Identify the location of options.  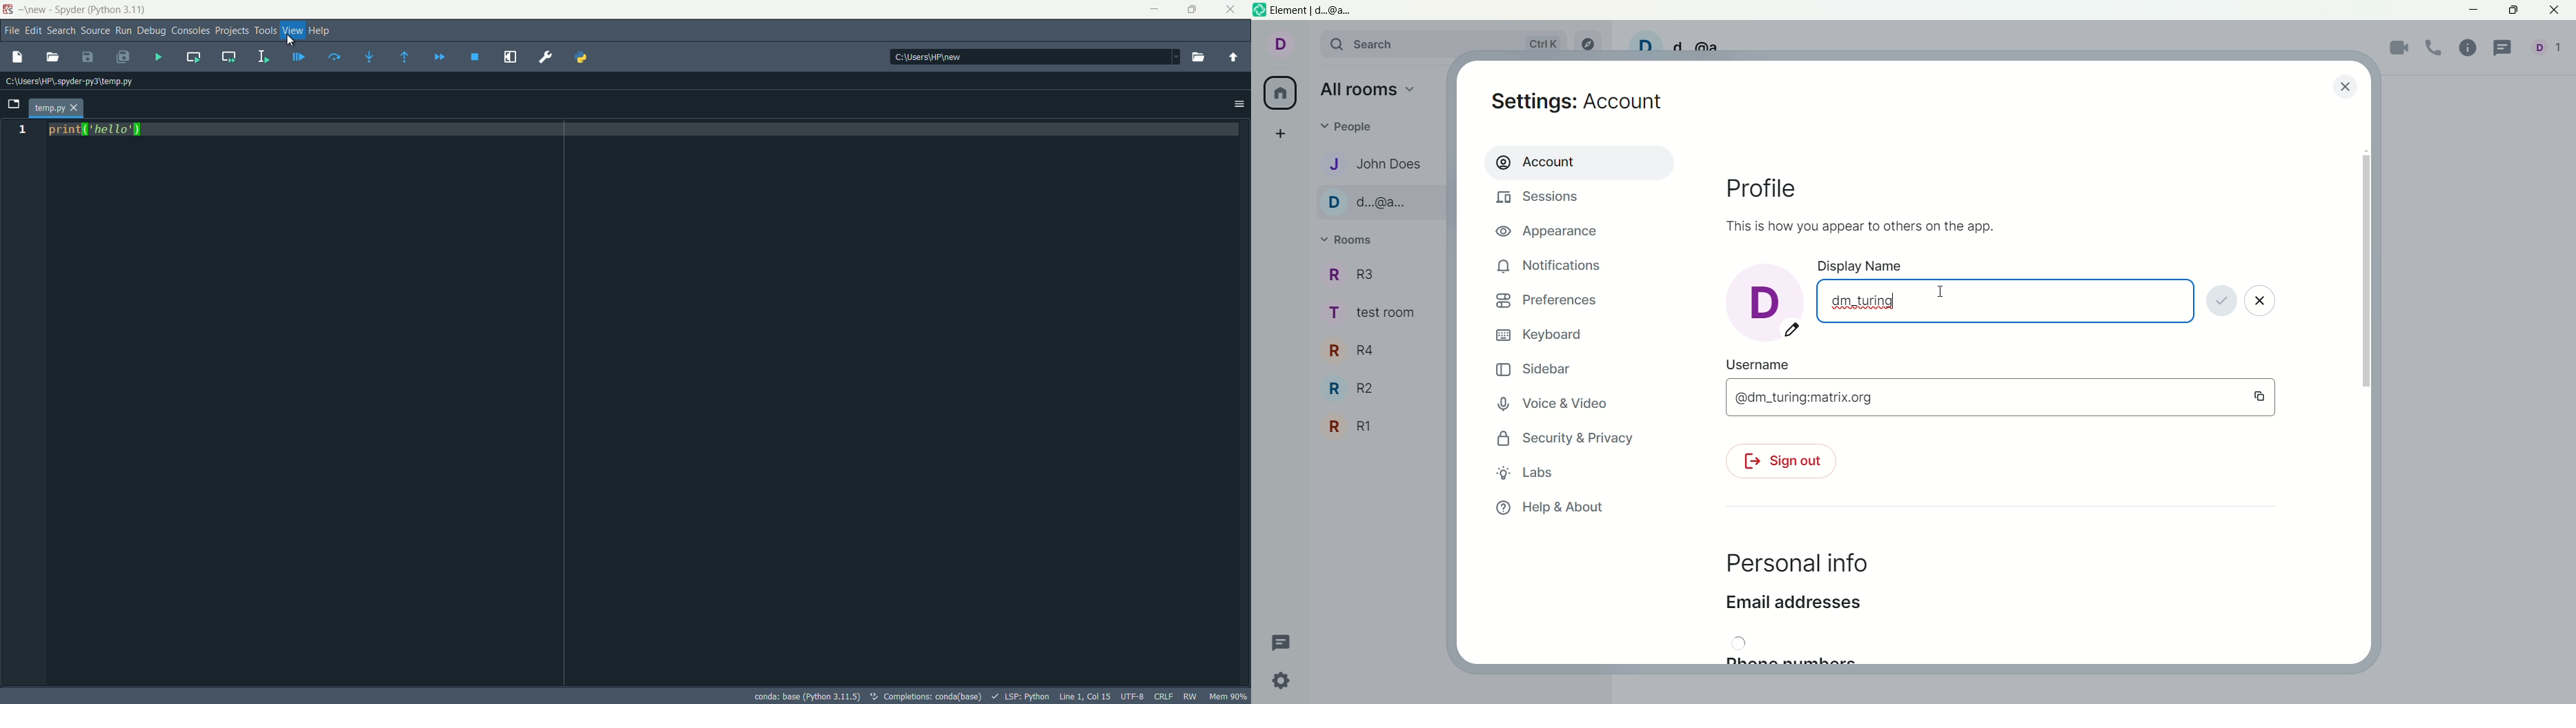
(1240, 104).